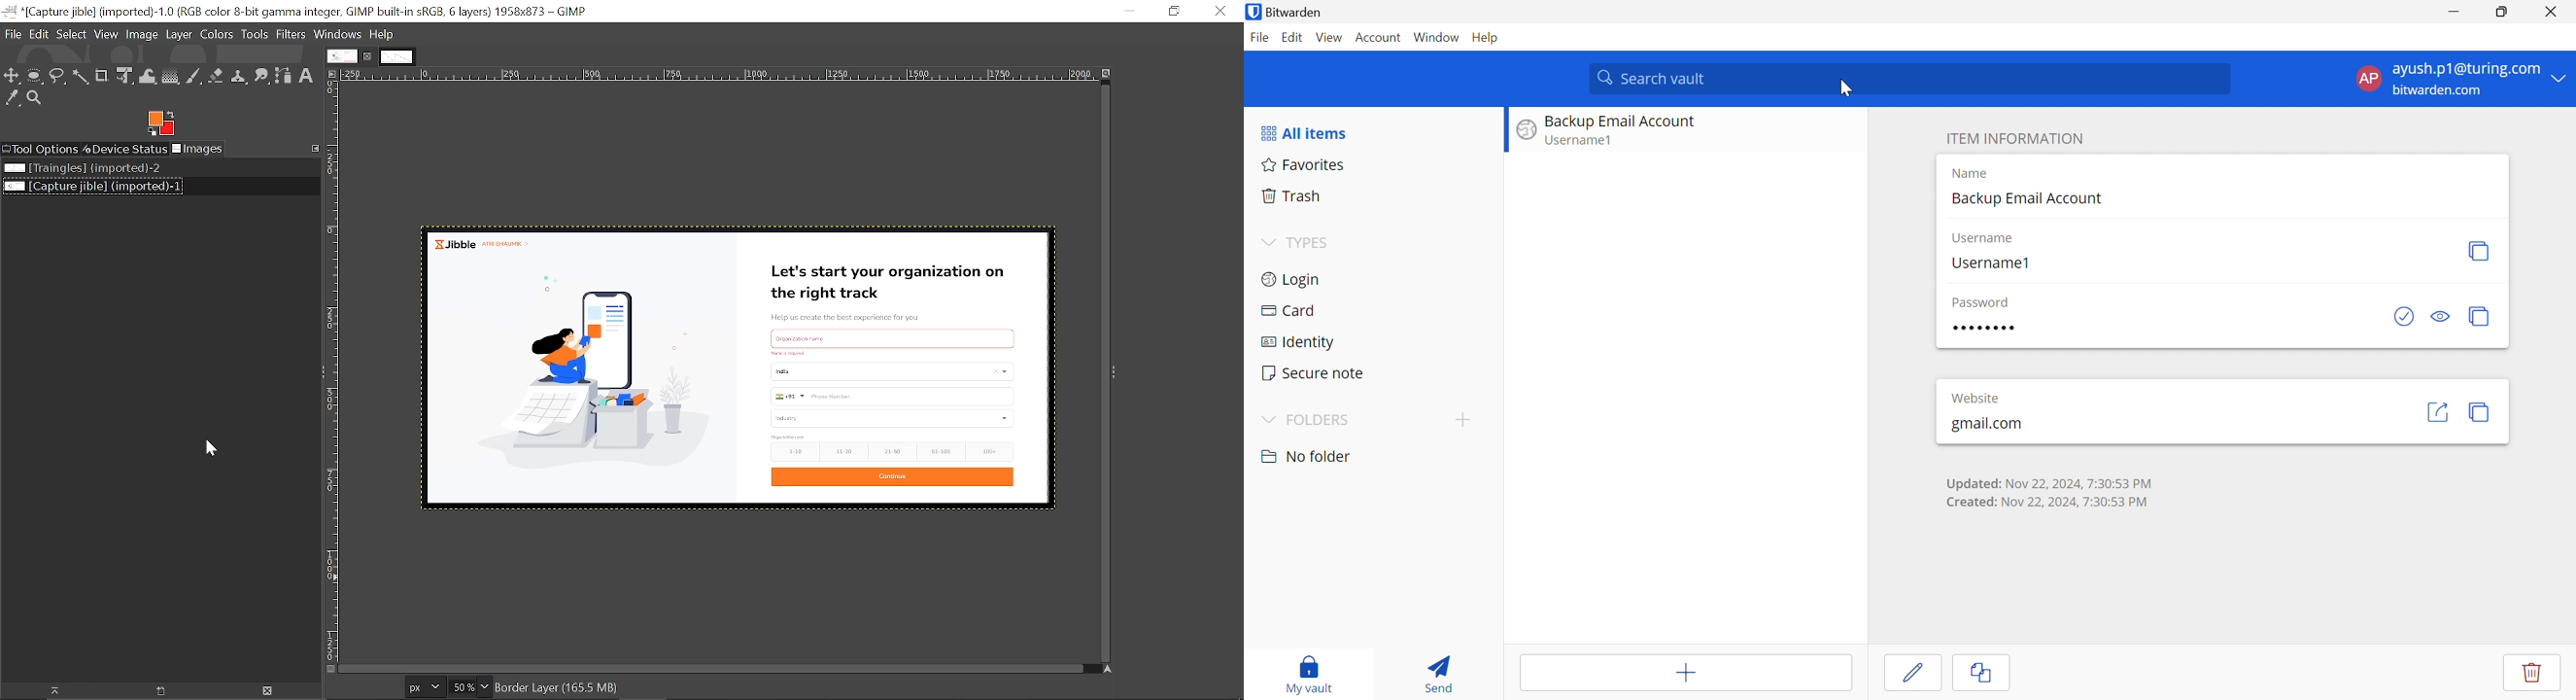 This screenshot has width=2576, height=700. Describe the element at coordinates (2485, 413) in the screenshot. I see `copy` at that location.